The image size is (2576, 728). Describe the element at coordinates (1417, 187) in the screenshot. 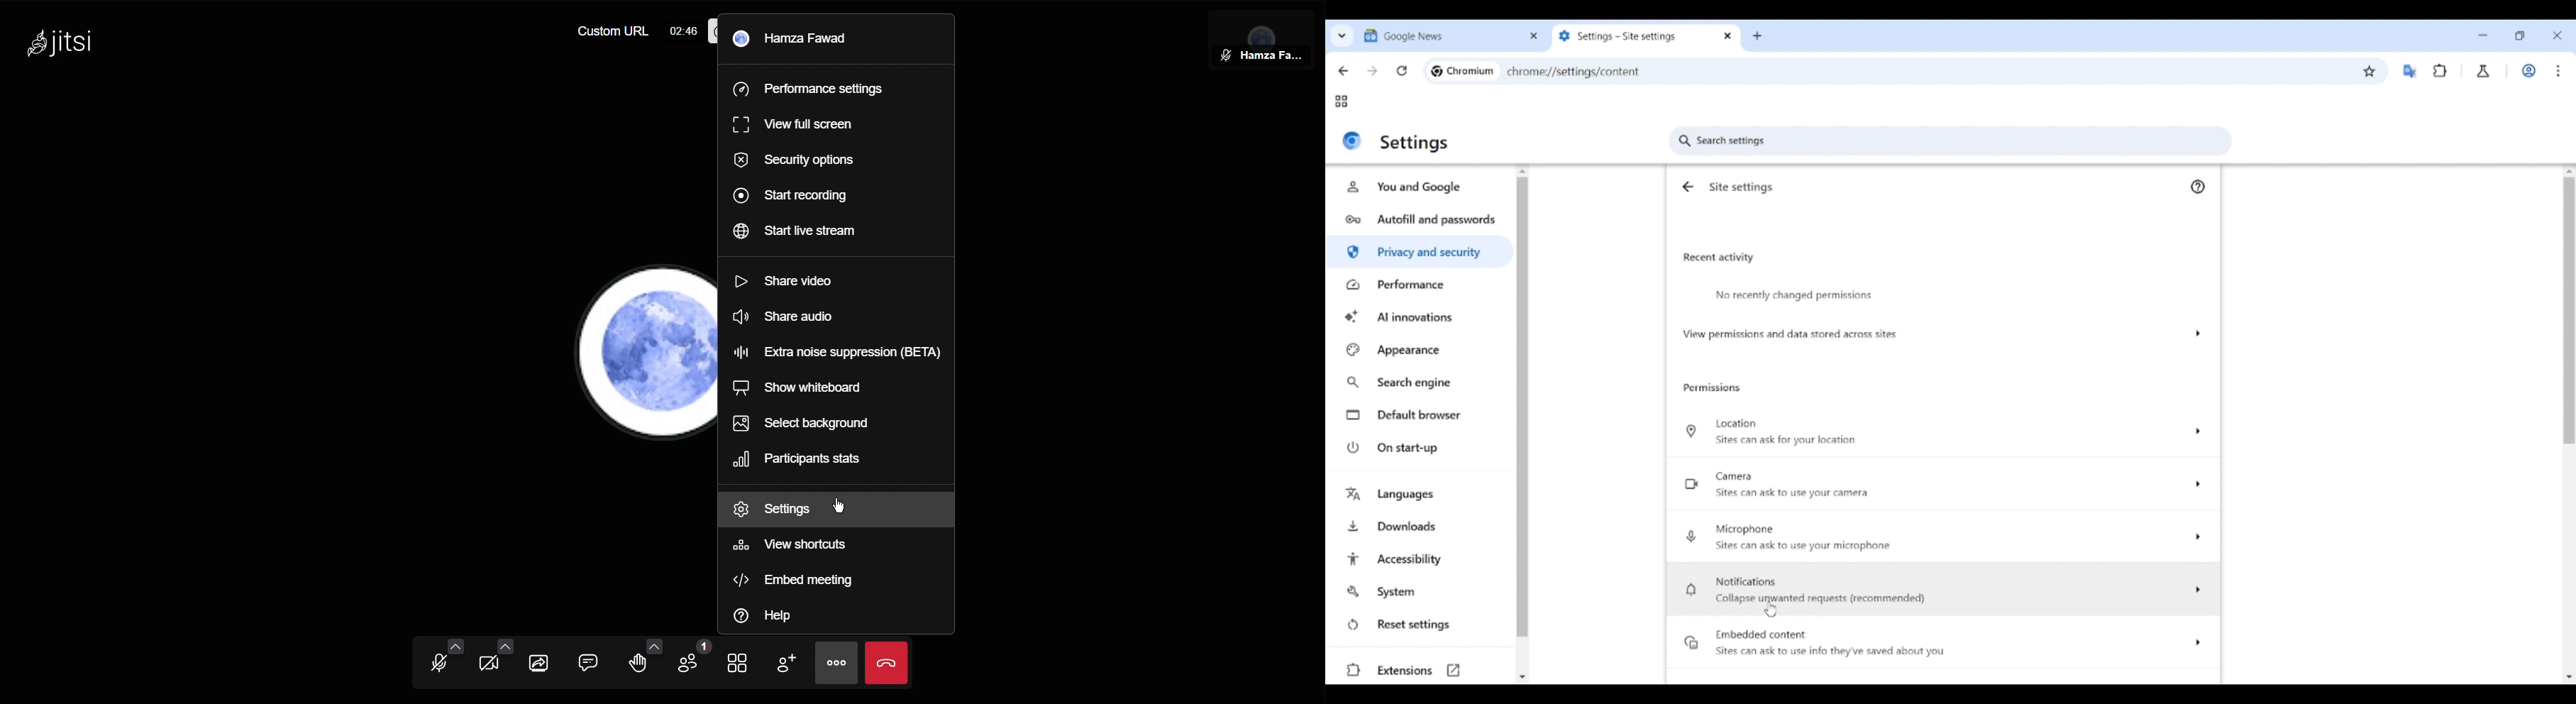

I see `You and Google` at that location.